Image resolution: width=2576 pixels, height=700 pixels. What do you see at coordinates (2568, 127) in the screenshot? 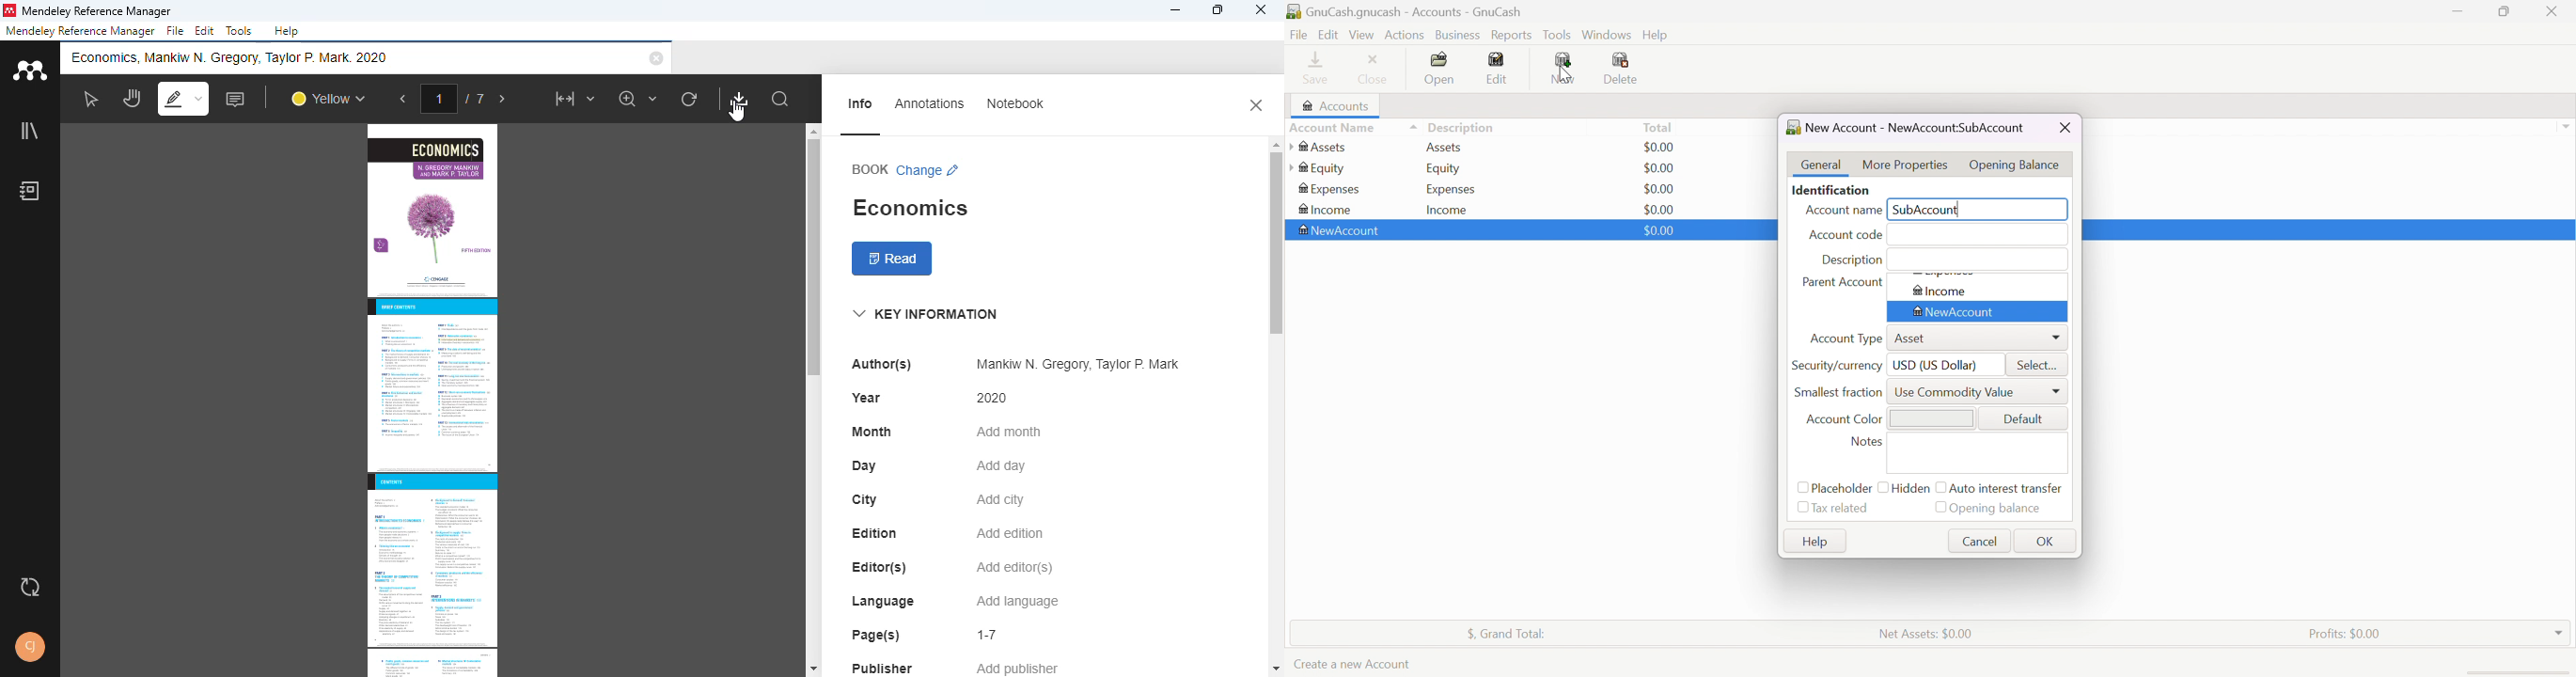
I see `drop down` at bounding box center [2568, 127].